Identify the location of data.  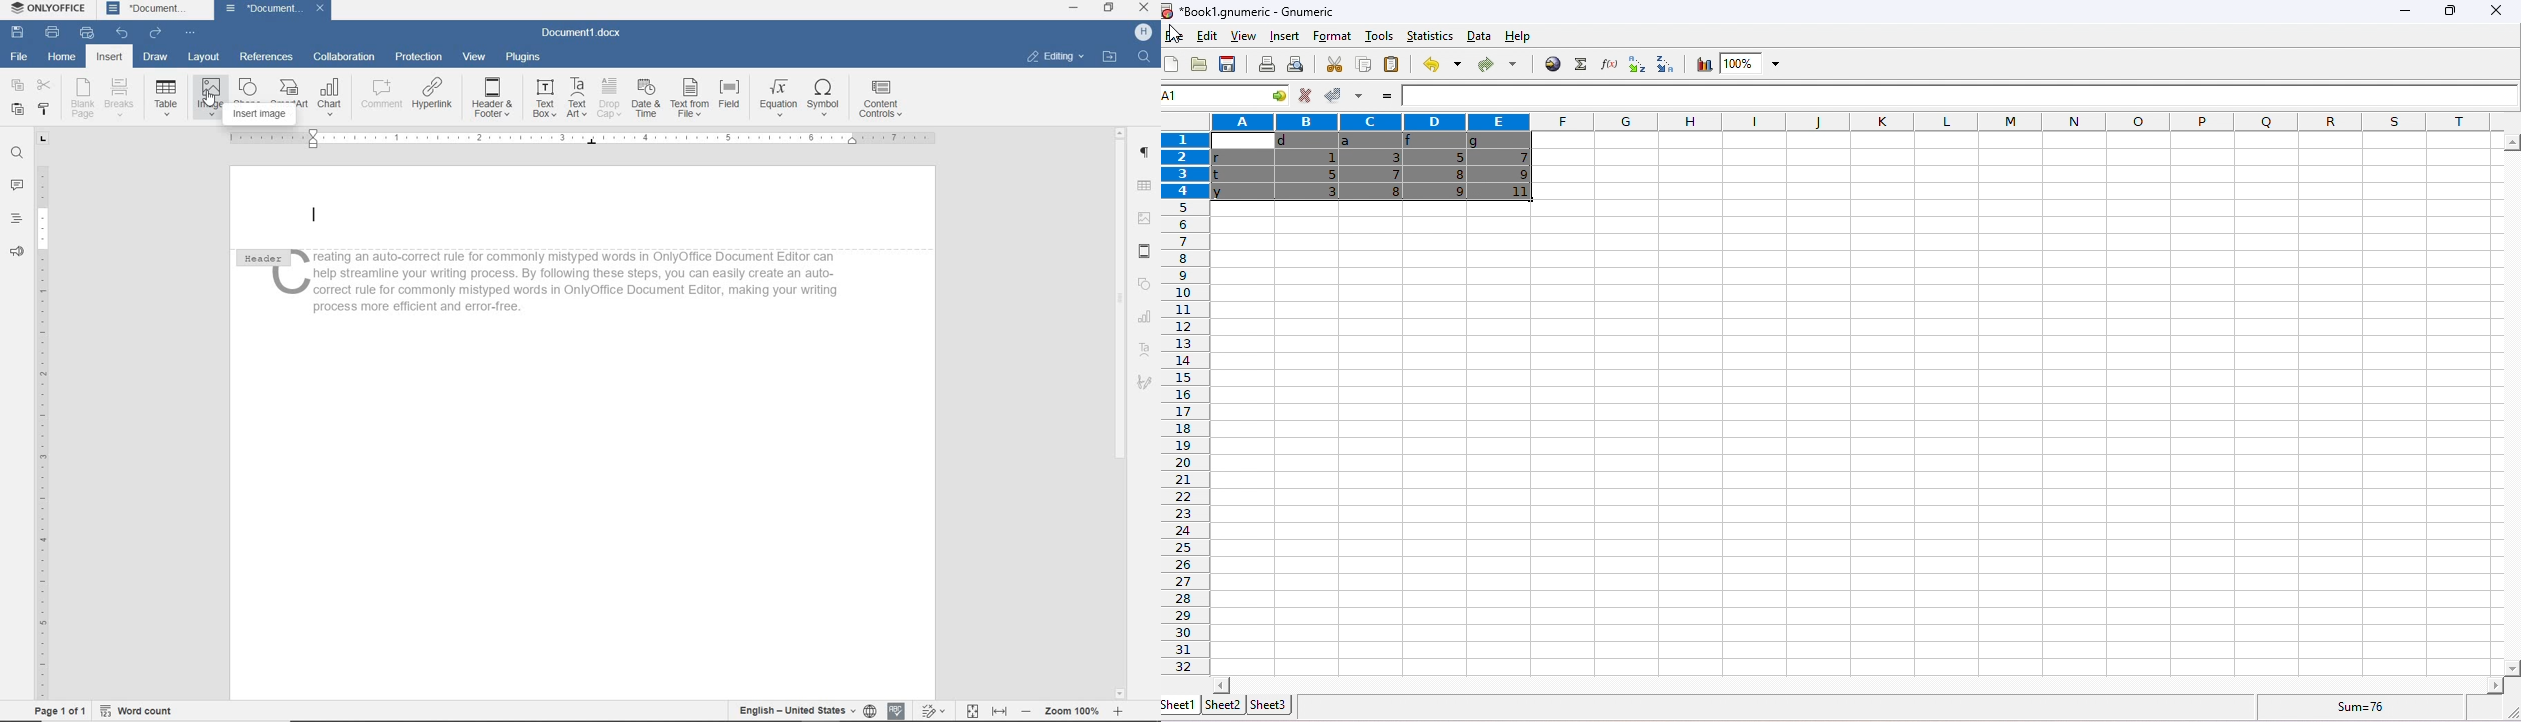
(1479, 36).